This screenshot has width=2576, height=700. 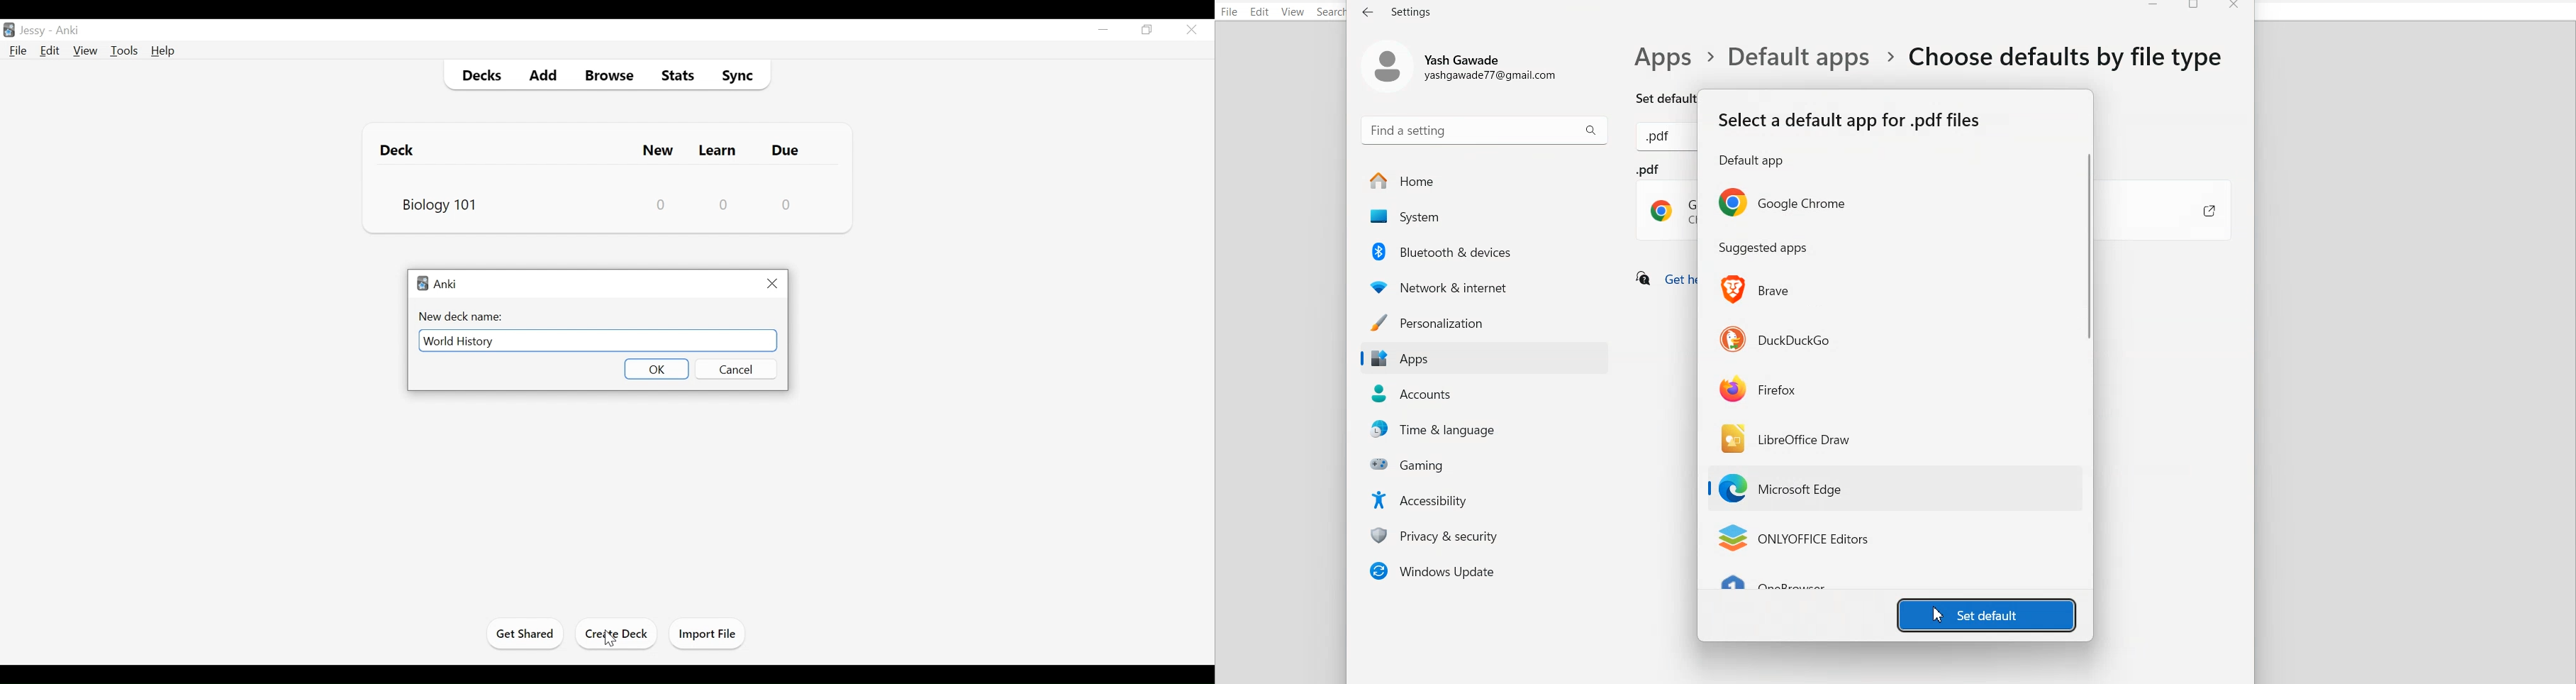 What do you see at coordinates (164, 51) in the screenshot?
I see `Help` at bounding box center [164, 51].